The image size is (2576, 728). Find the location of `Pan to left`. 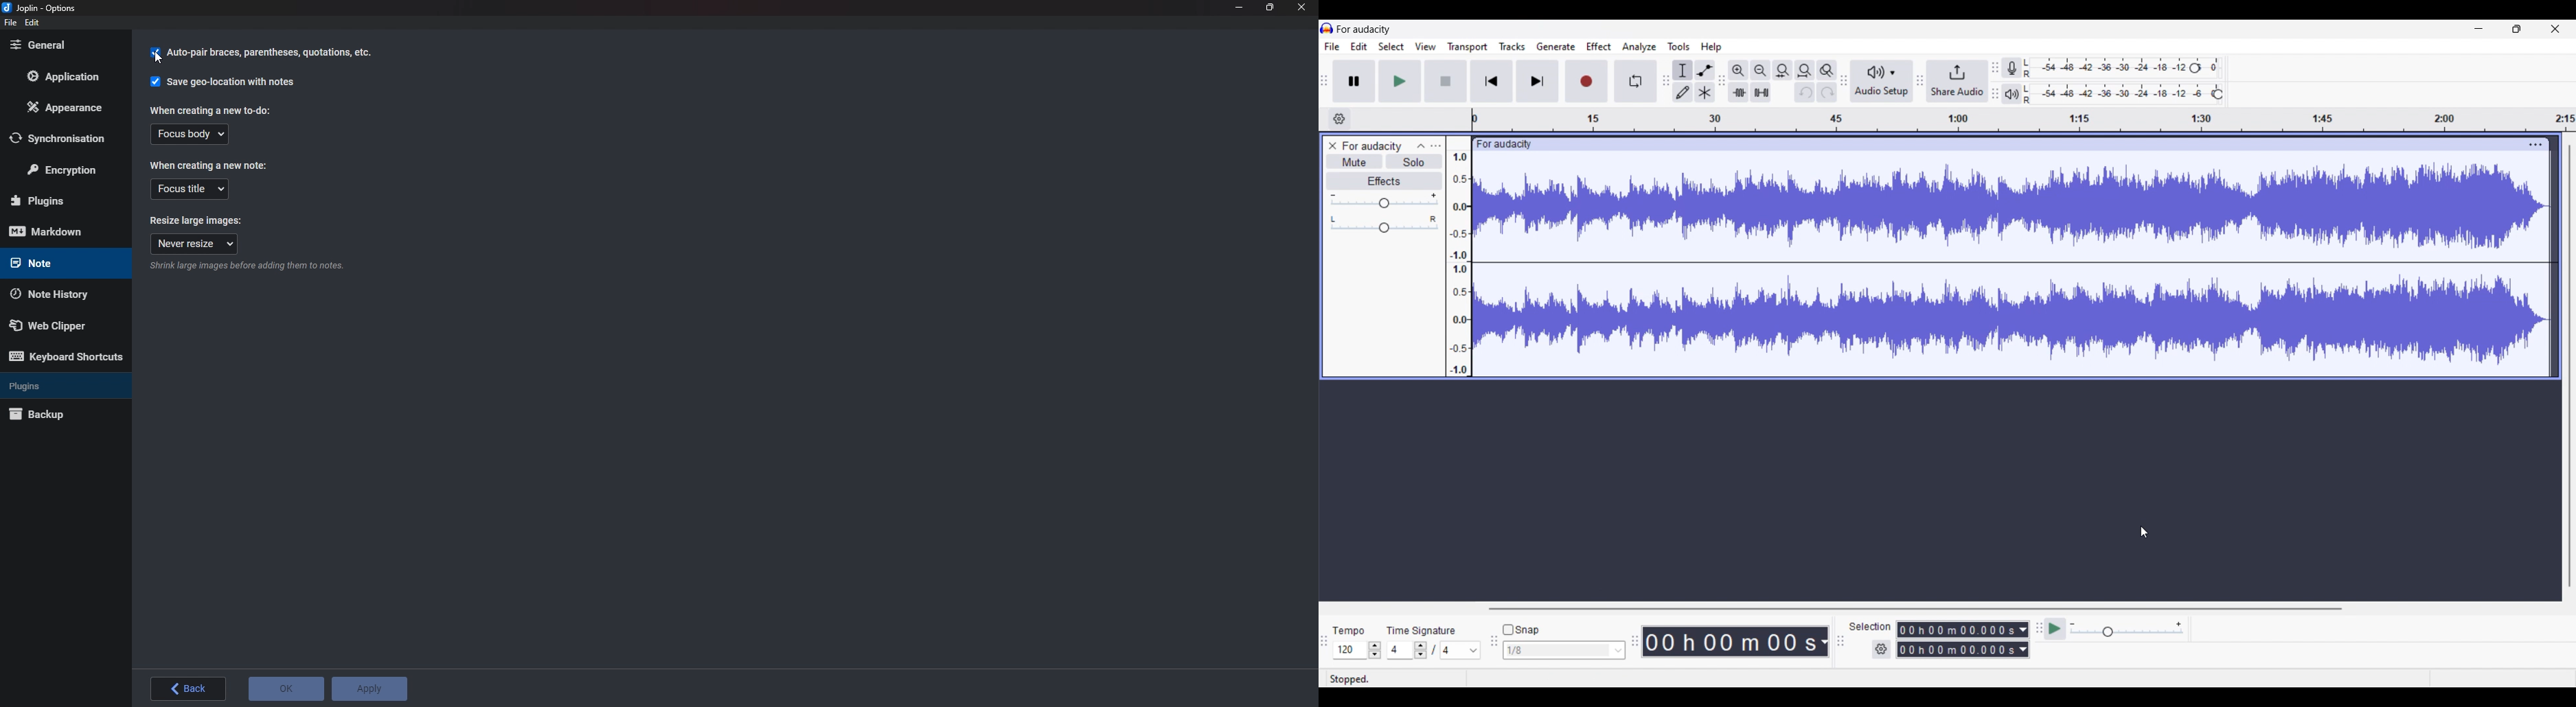

Pan to left is located at coordinates (1333, 219).